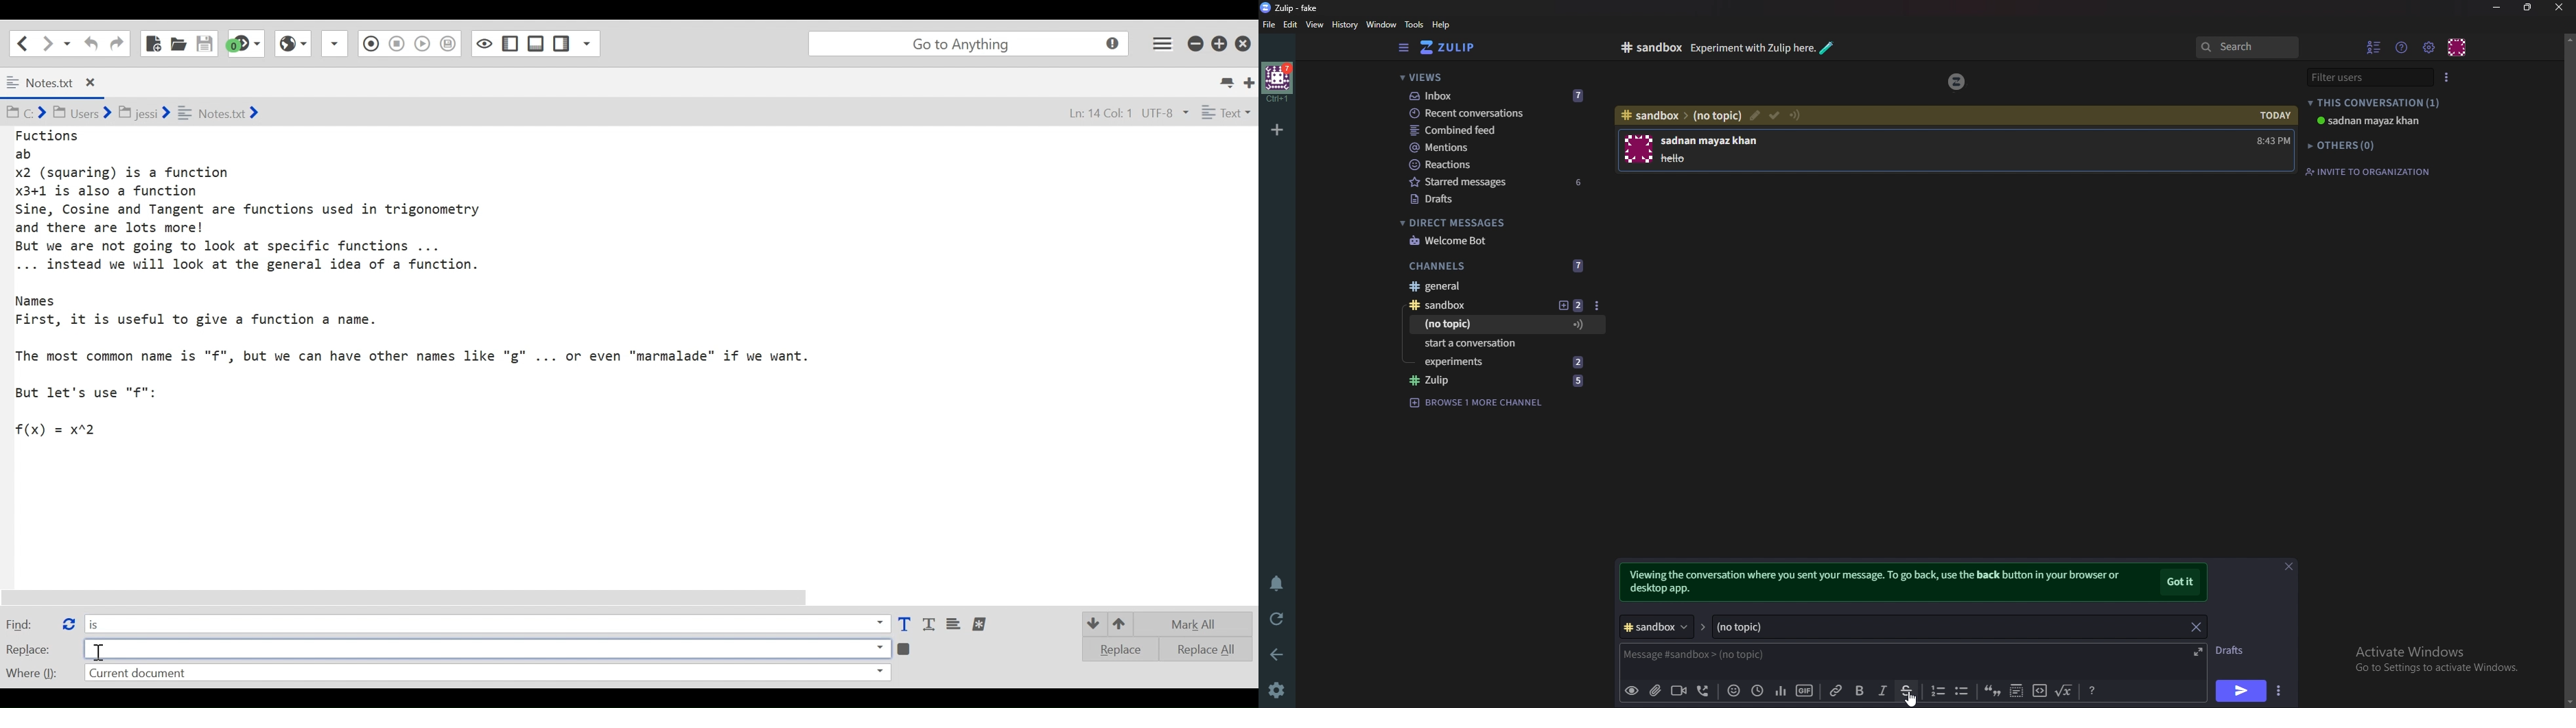 The image size is (2576, 728). I want to click on history, so click(1346, 25).